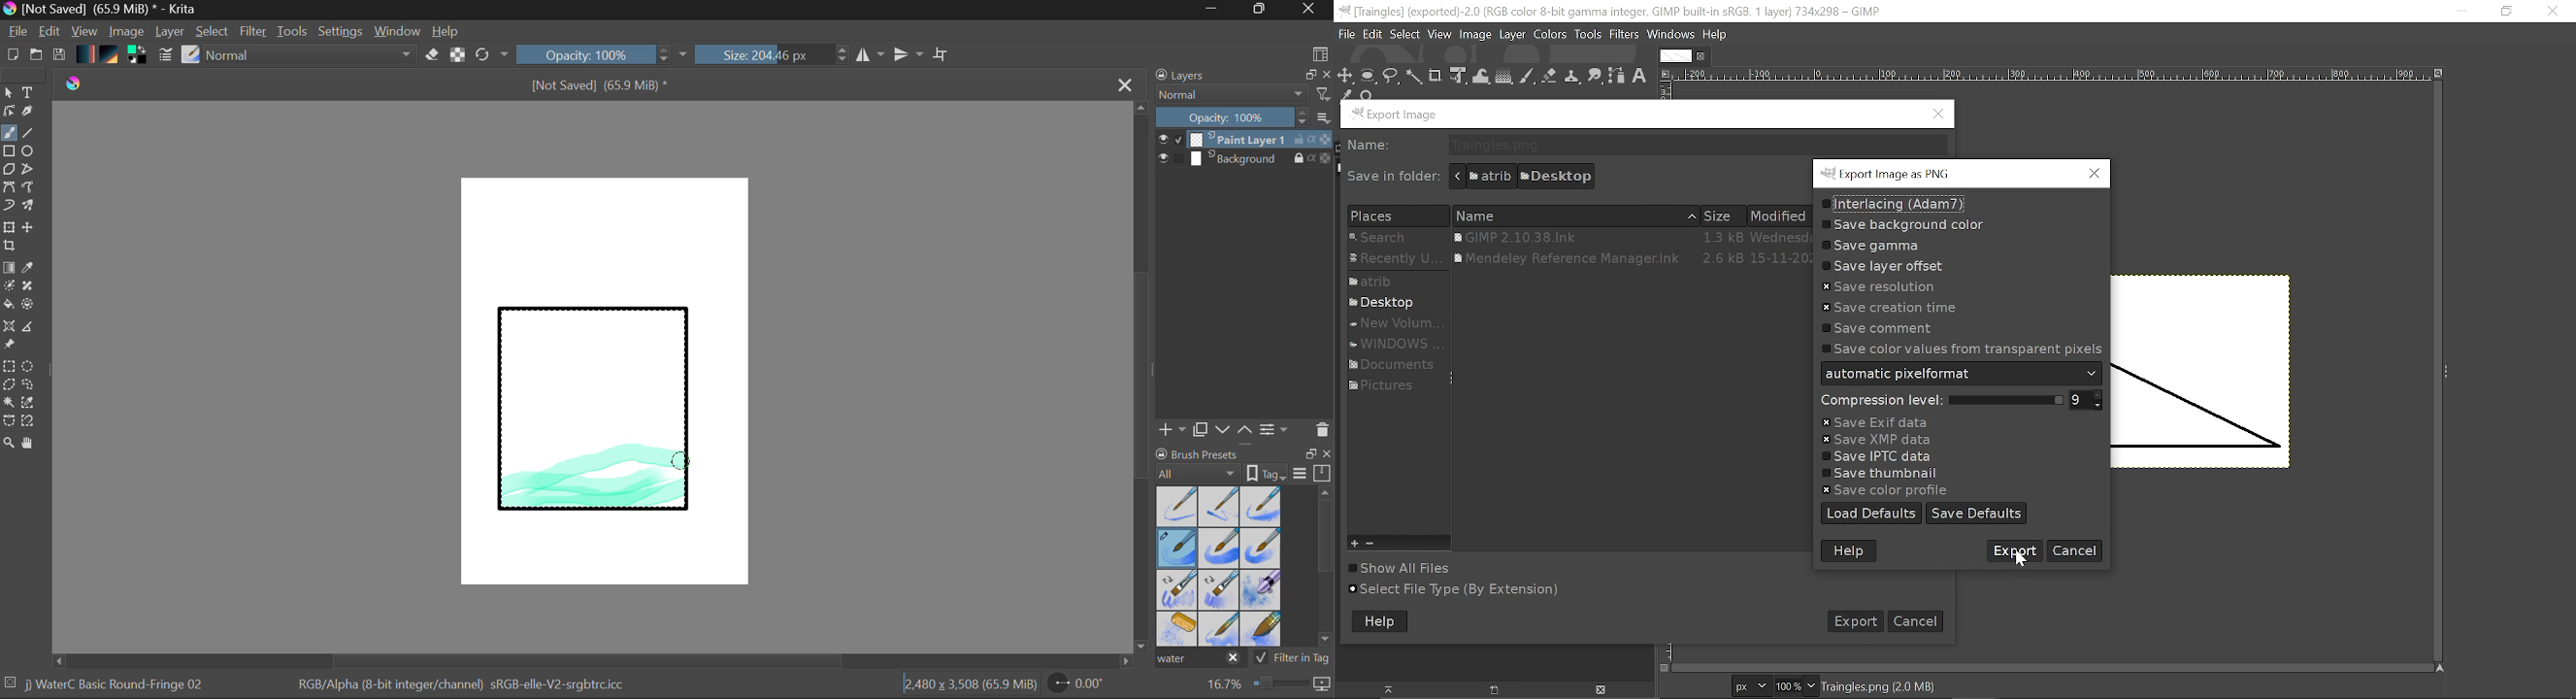  What do you see at coordinates (8, 385) in the screenshot?
I see `Polygon Selection Tool` at bounding box center [8, 385].